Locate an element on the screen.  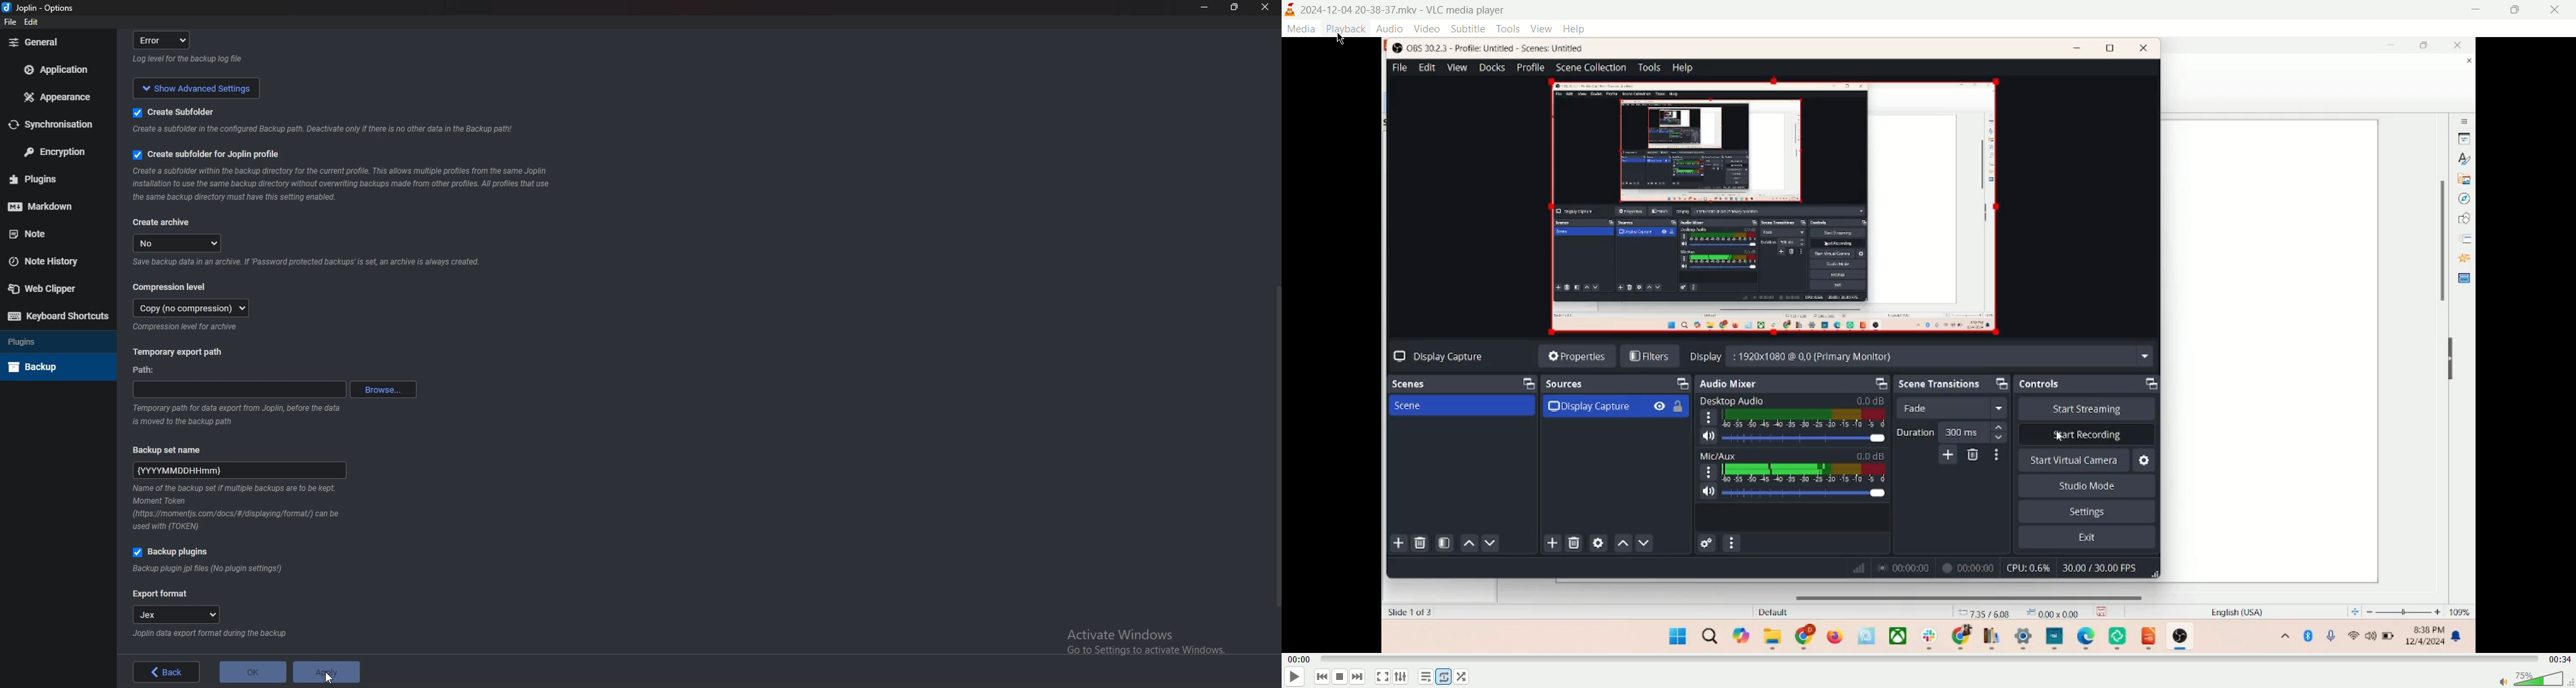
path is located at coordinates (239, 389).